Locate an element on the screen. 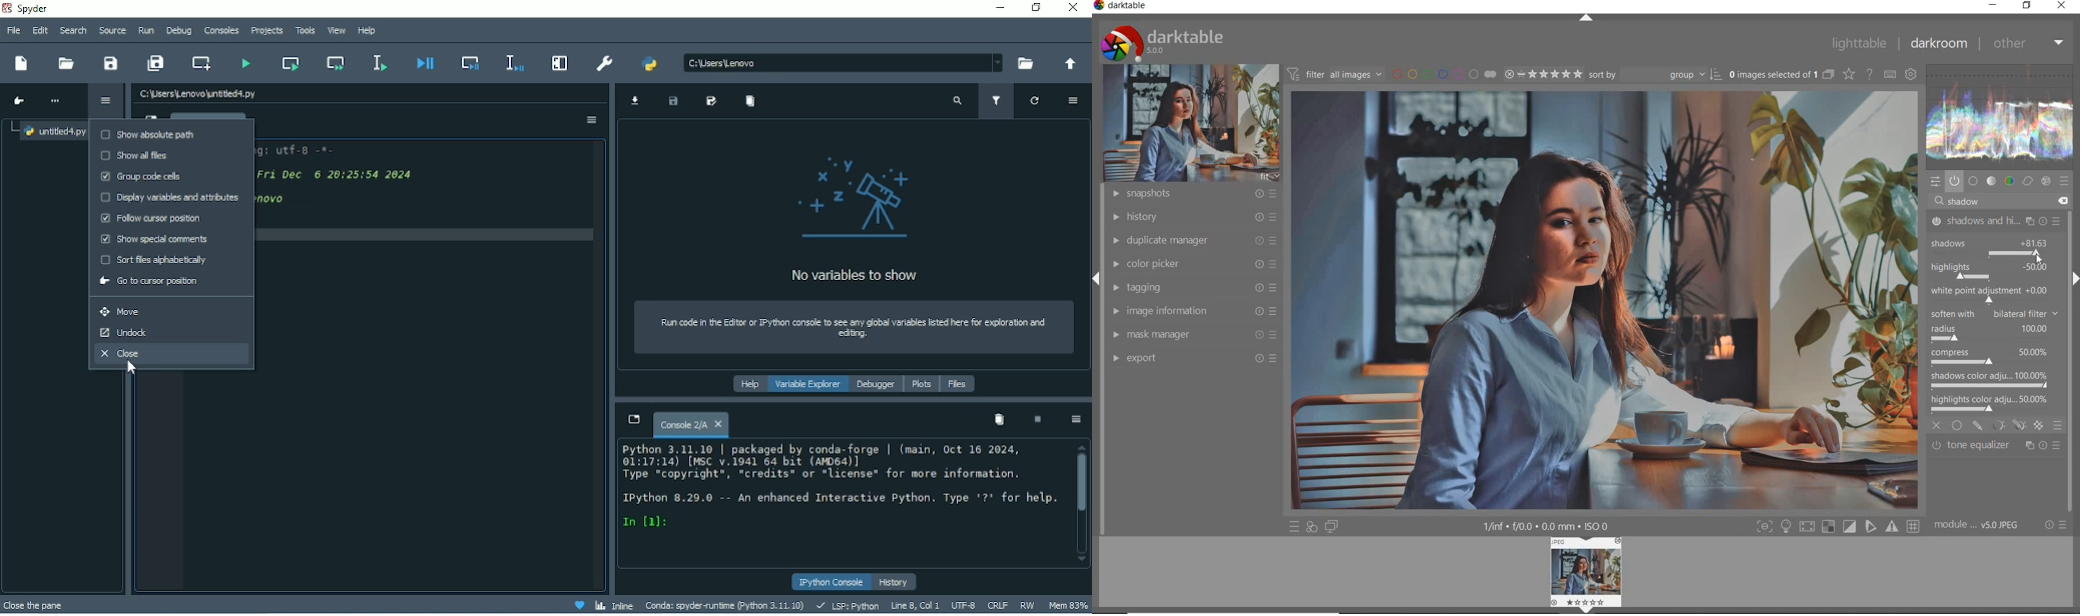  Mem is located at coordinates (1069, 604).